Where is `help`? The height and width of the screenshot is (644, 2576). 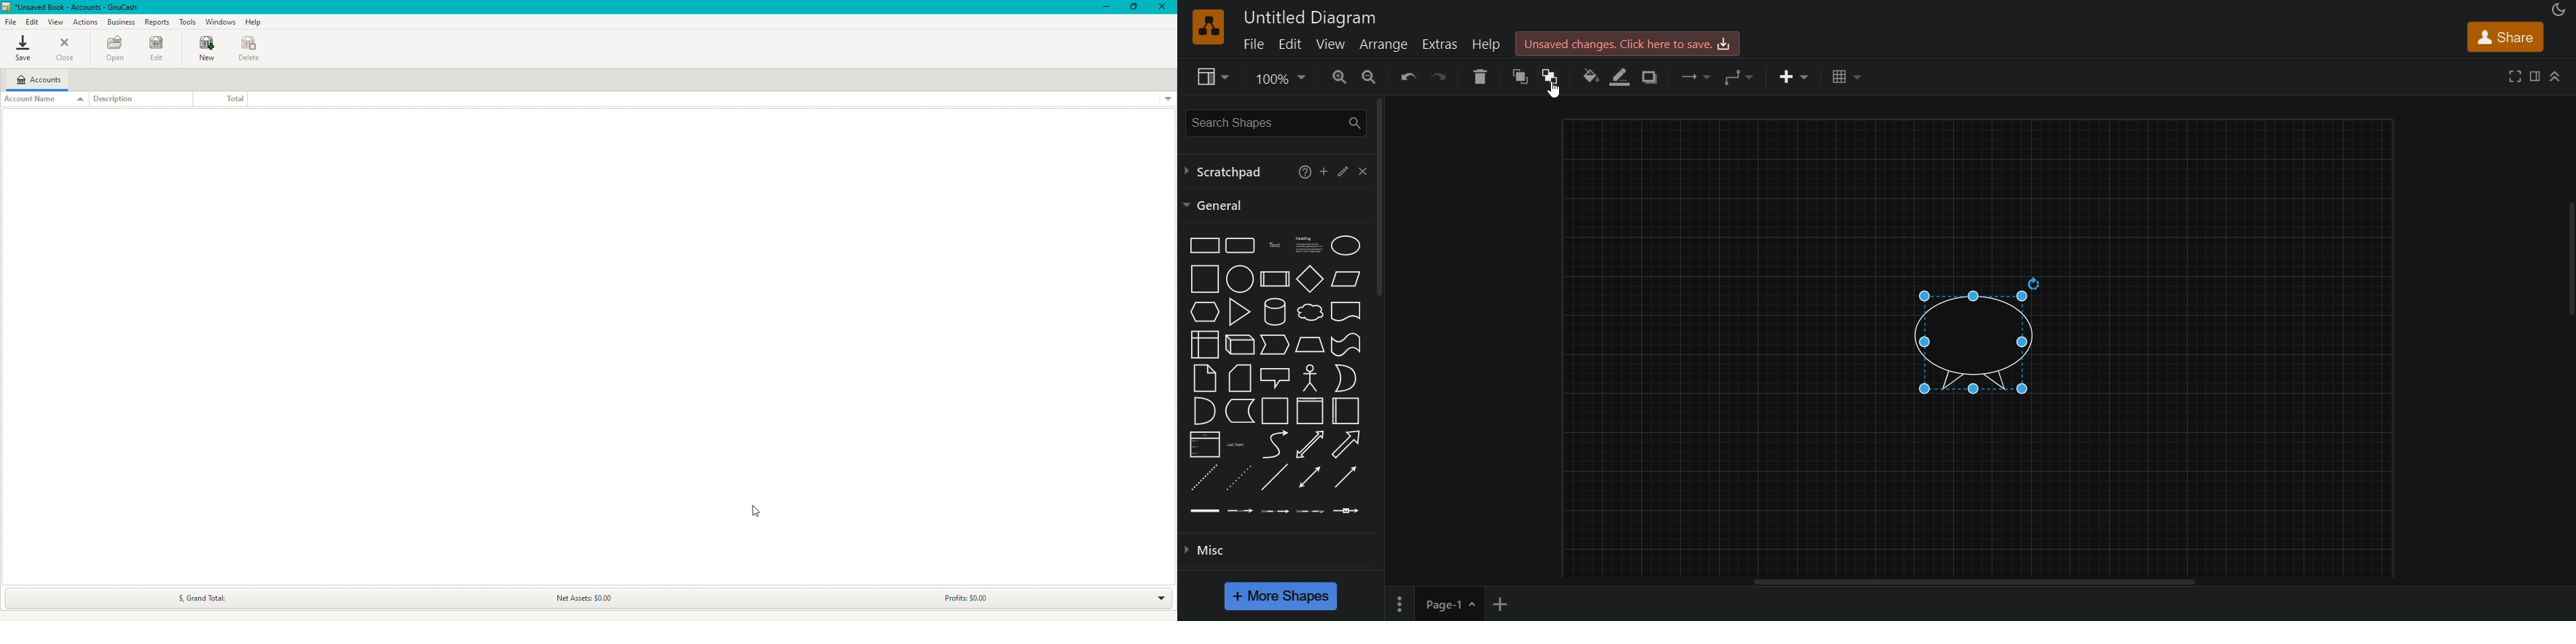
help is located at coordinates (1302, 173).